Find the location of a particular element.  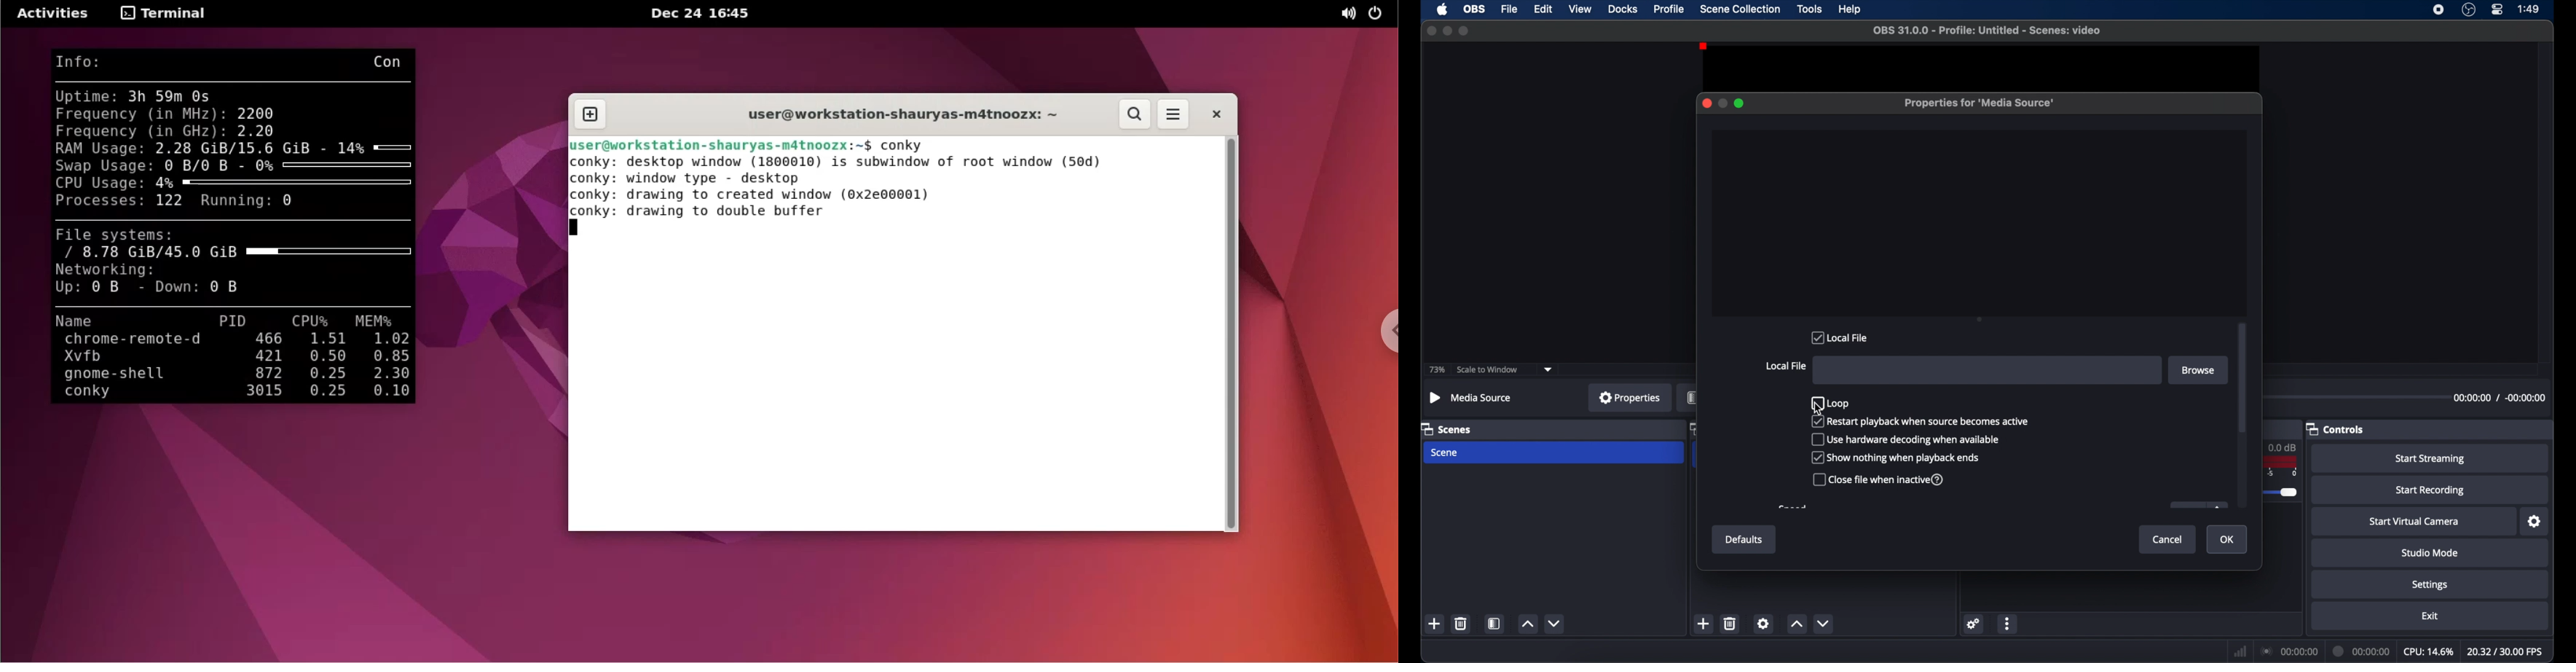

decrement is located at coordinates (1555, 622).